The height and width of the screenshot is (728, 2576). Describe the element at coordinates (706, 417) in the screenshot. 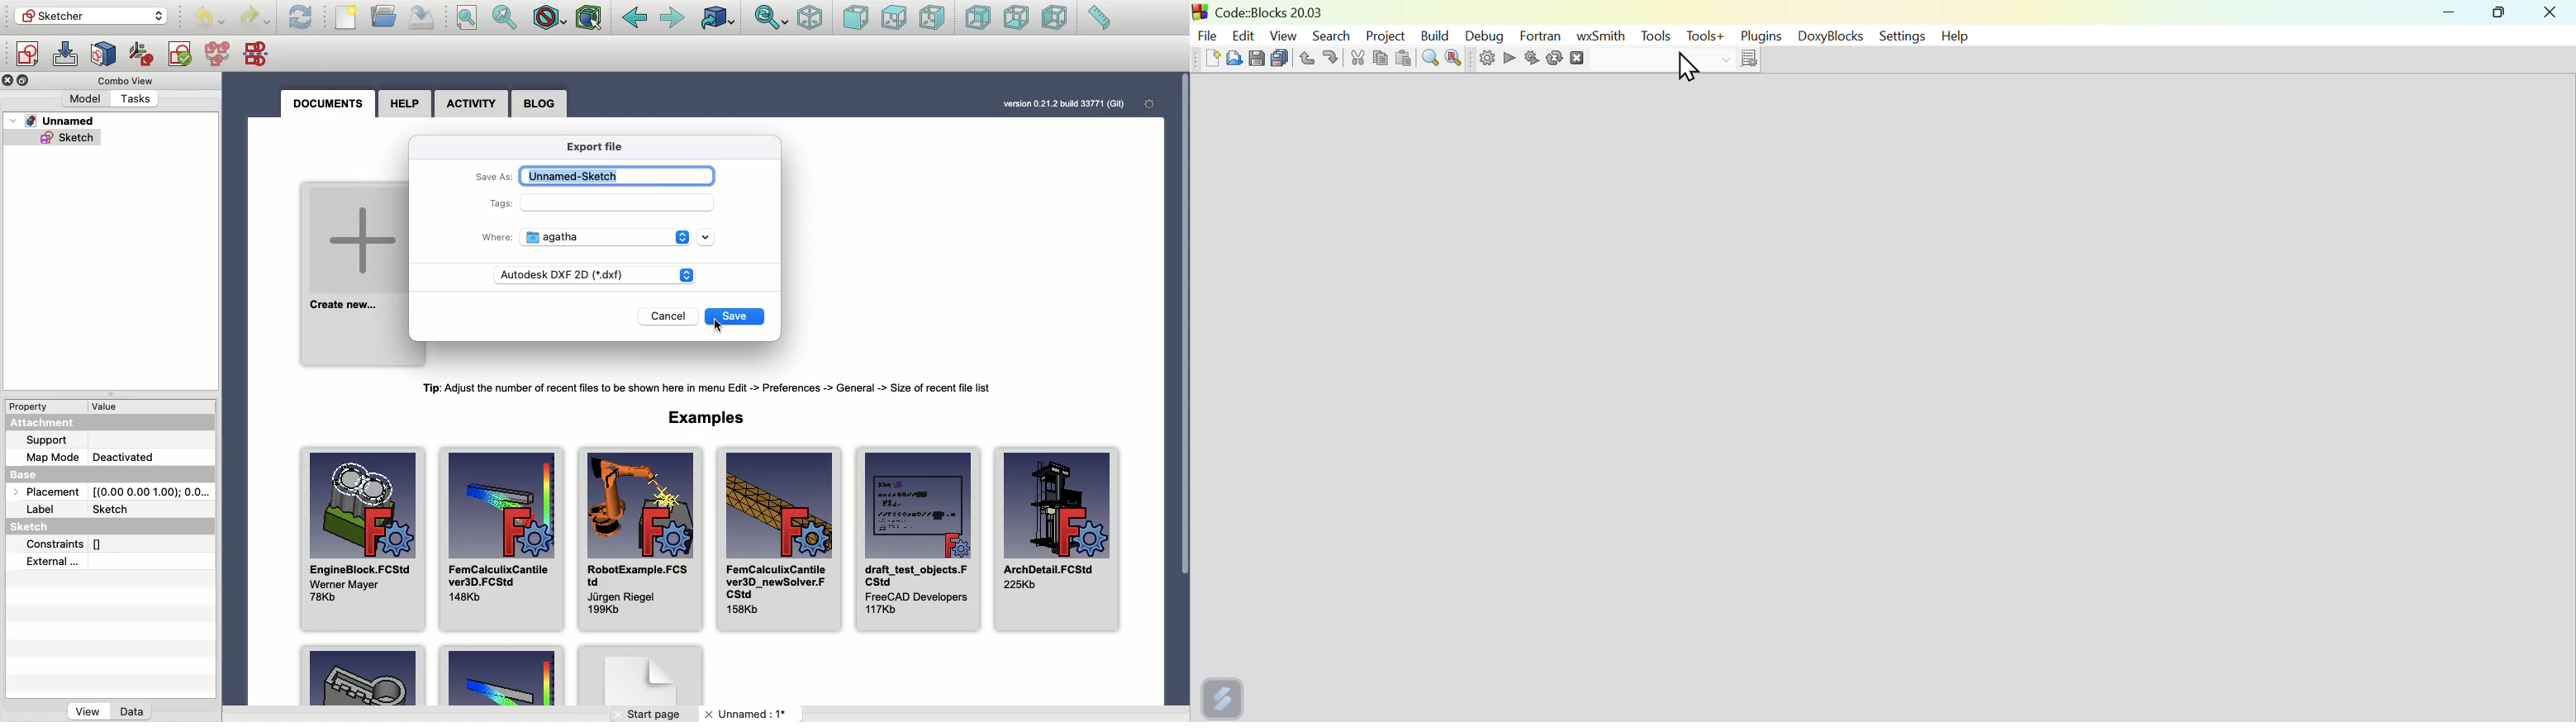

I see `Examples` at that location.